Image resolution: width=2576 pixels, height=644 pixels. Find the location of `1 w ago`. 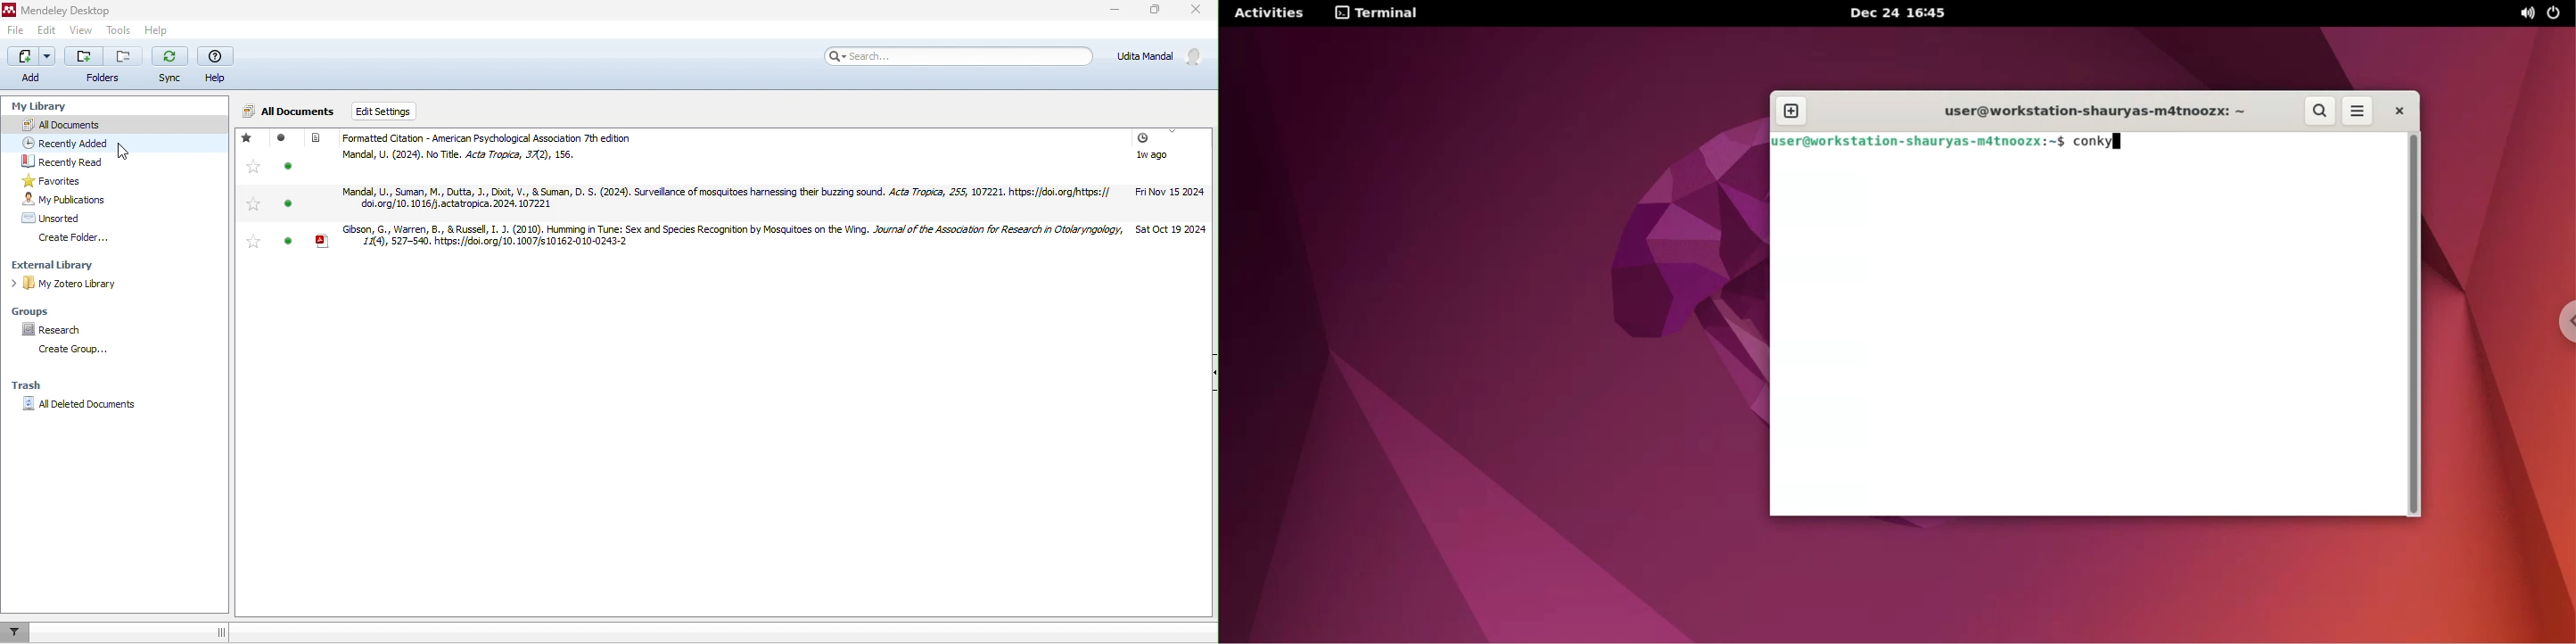

1 w ago is located at coordinates (1153, 160).